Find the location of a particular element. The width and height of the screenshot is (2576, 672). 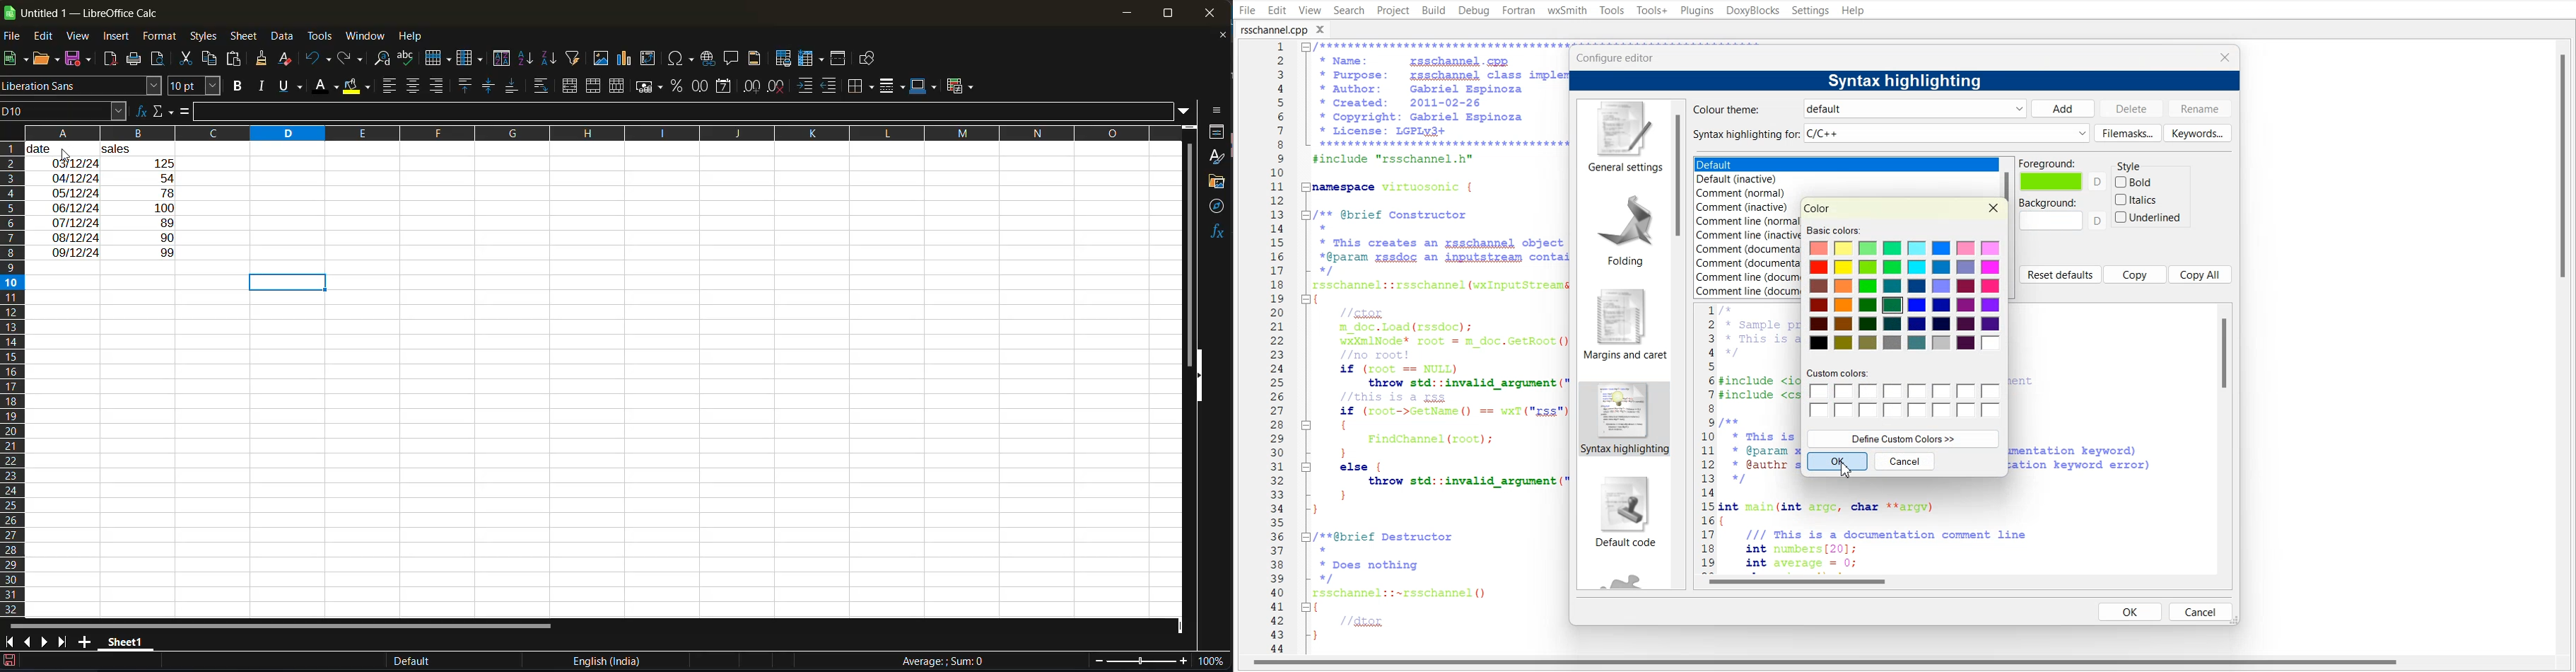

Settings is located at coordinates (1811, 10).